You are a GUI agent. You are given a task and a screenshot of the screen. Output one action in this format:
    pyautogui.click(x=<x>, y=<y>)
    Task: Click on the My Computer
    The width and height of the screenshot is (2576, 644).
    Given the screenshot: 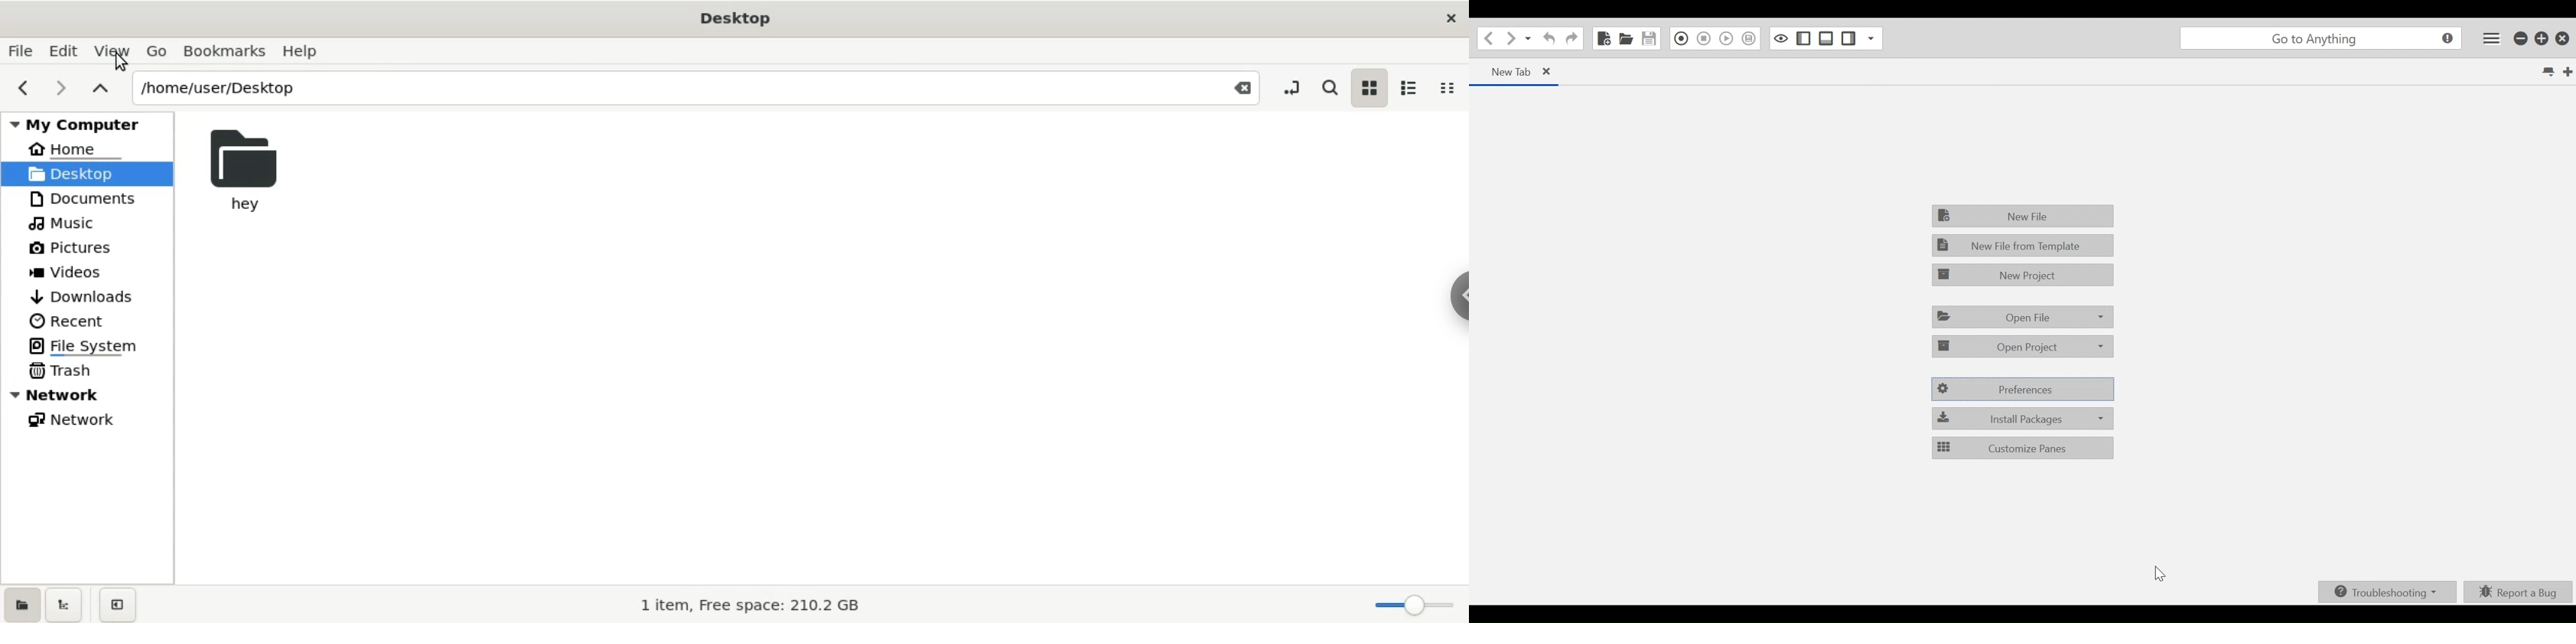 What is the action you would take?
    pyautogui.click(x=92, y=124)
    